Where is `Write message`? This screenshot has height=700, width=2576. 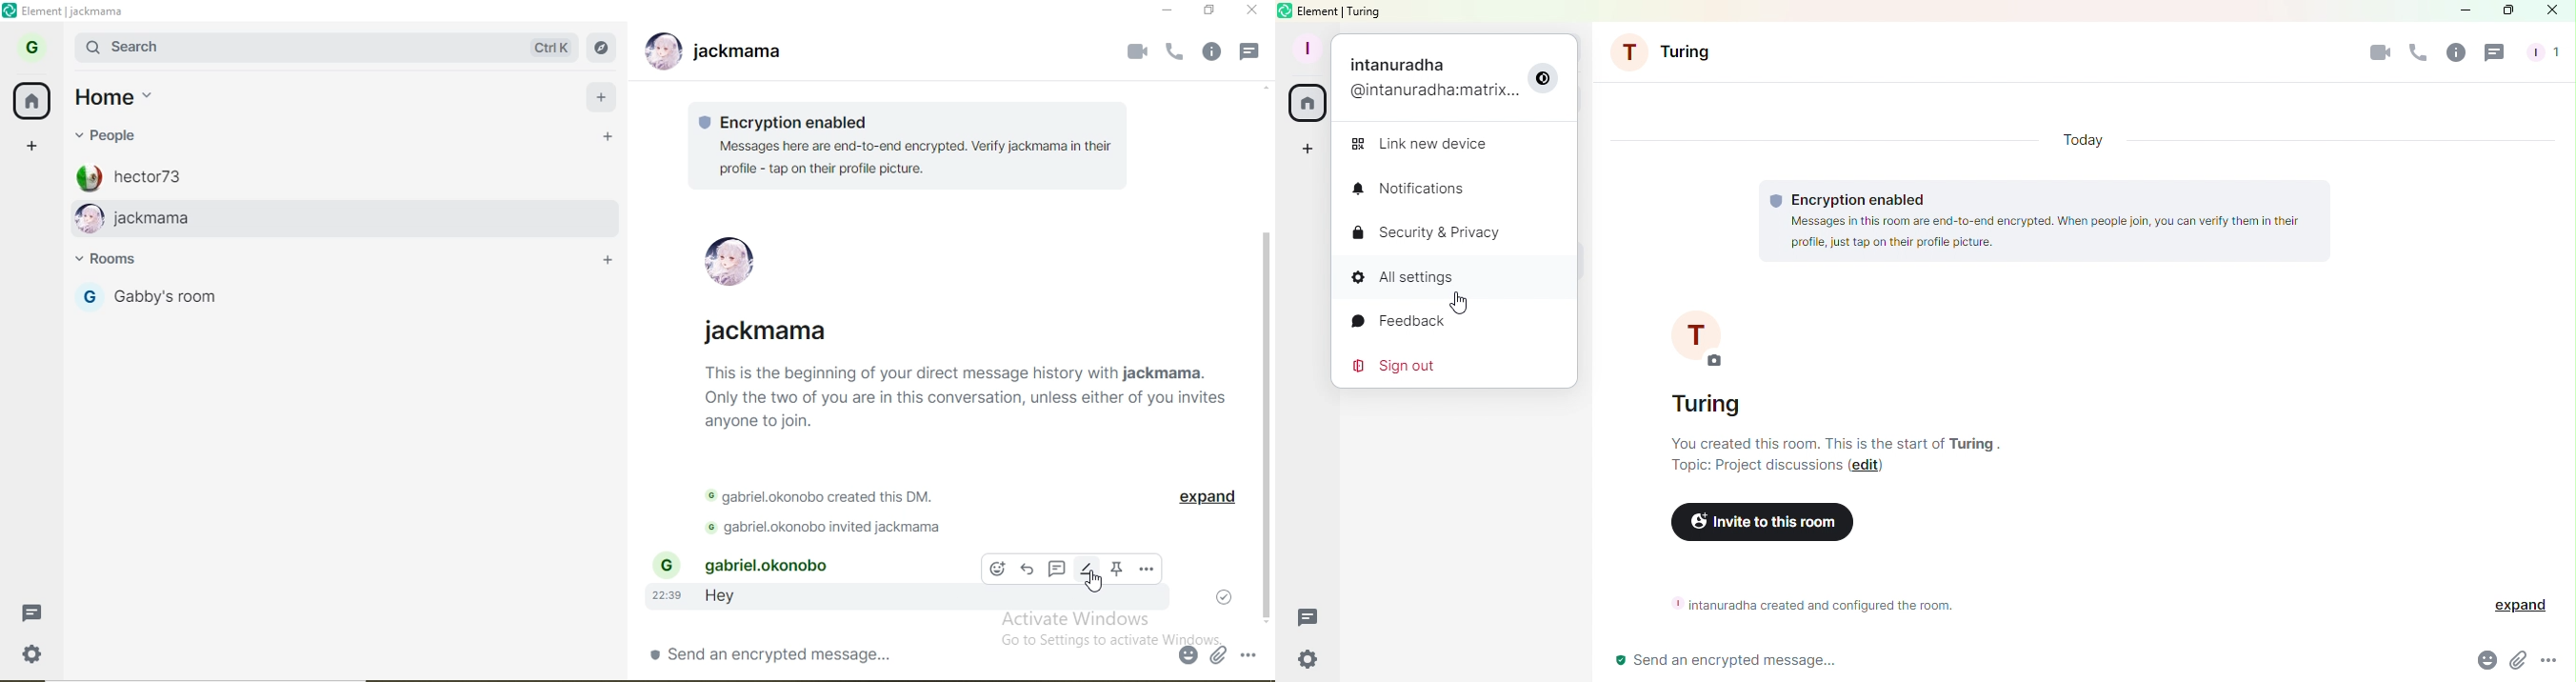
Write message is located at coordinates (2024, 659).